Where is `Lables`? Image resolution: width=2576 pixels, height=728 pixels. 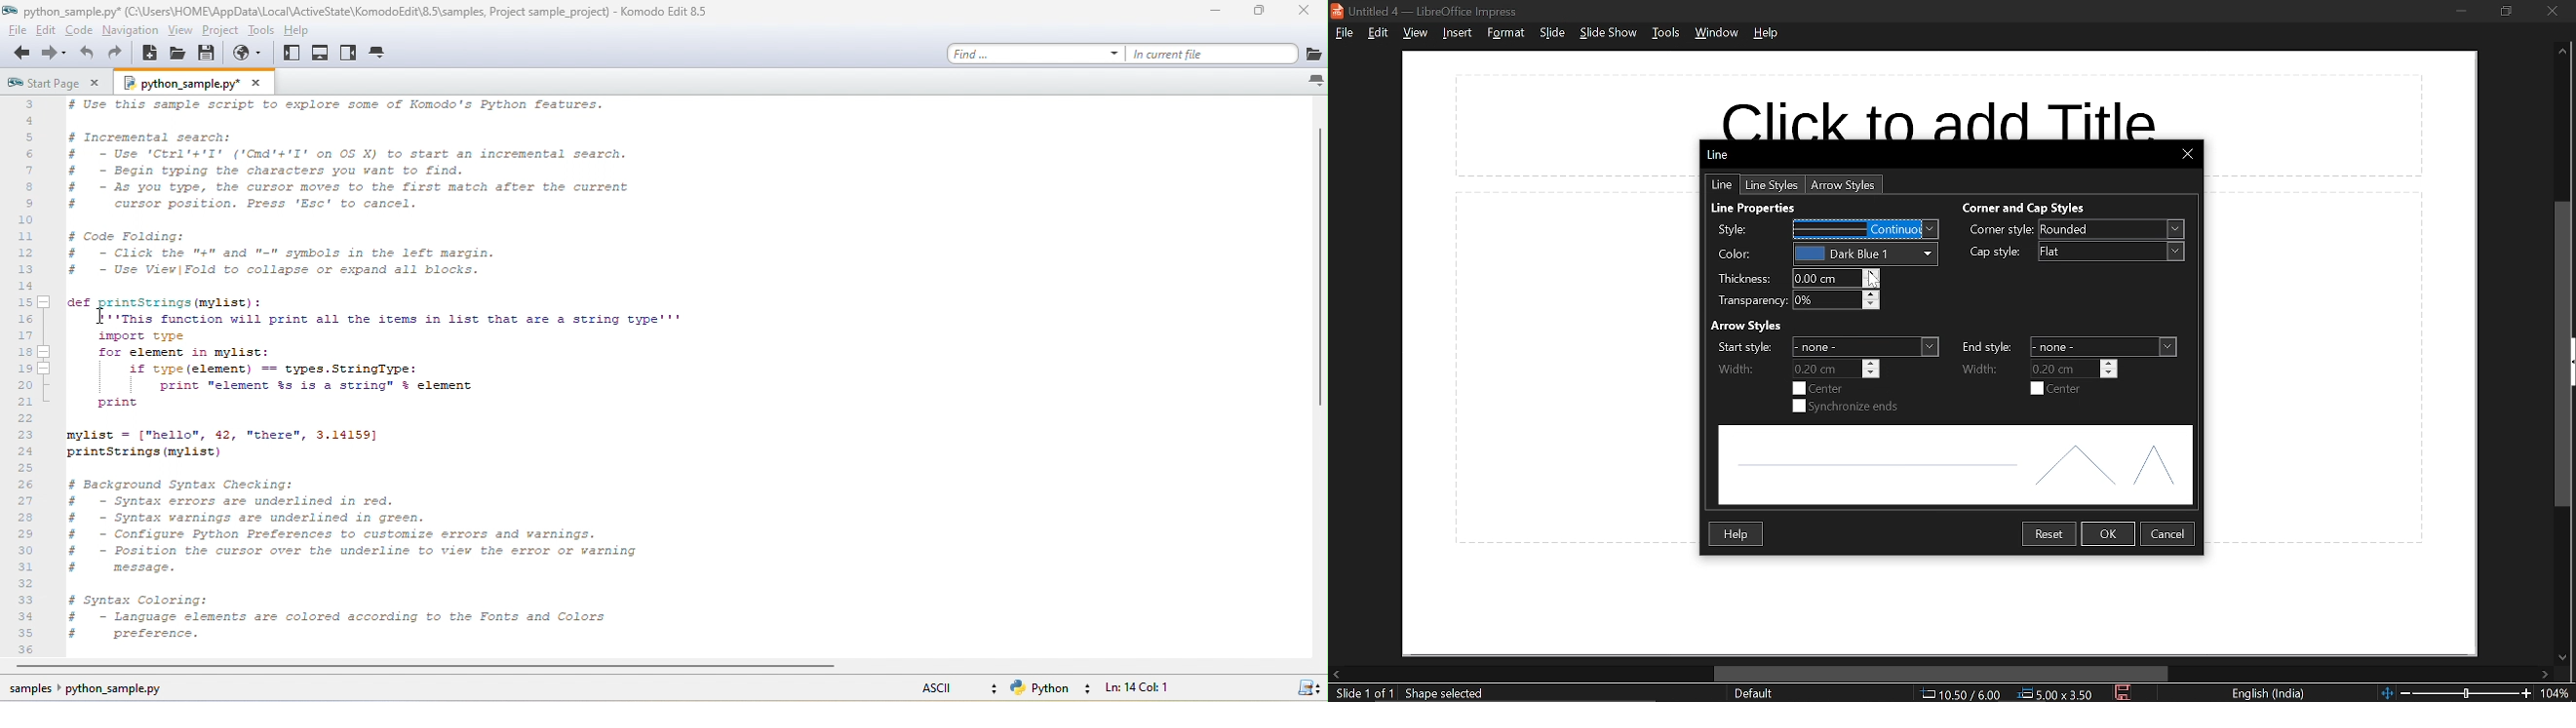
Lables is located at coordinates (1745, 357).